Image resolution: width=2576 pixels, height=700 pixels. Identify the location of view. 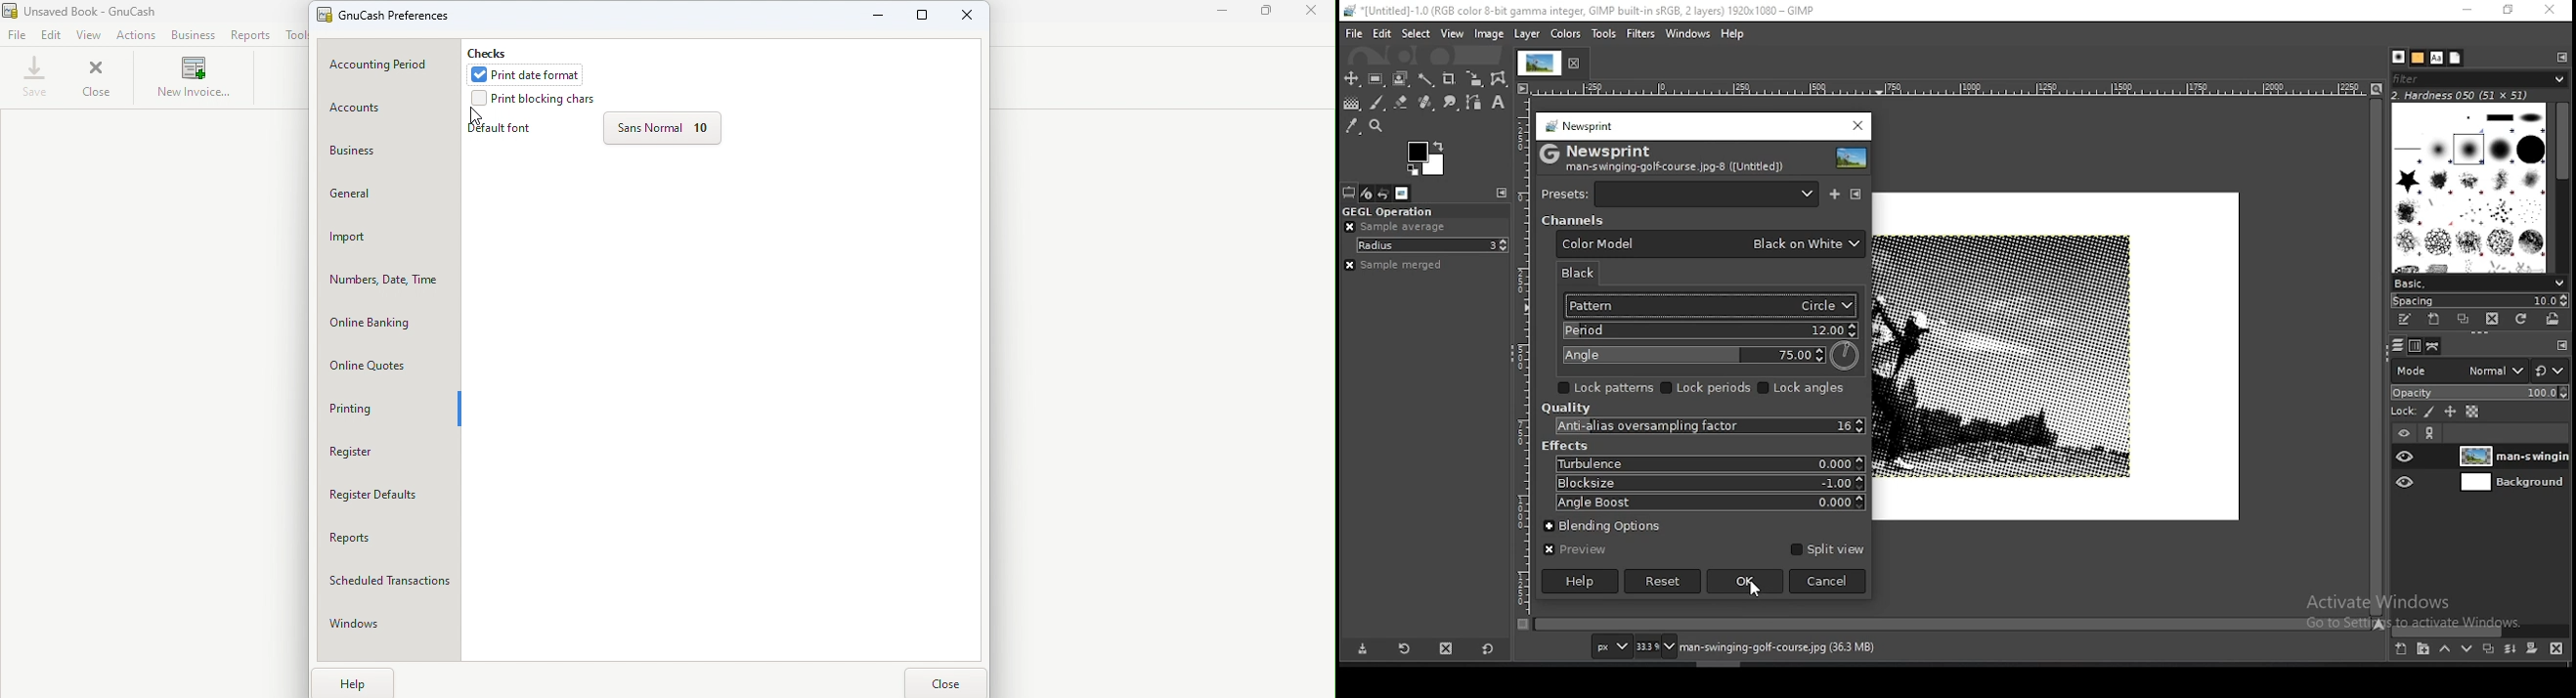
(1452, 34).